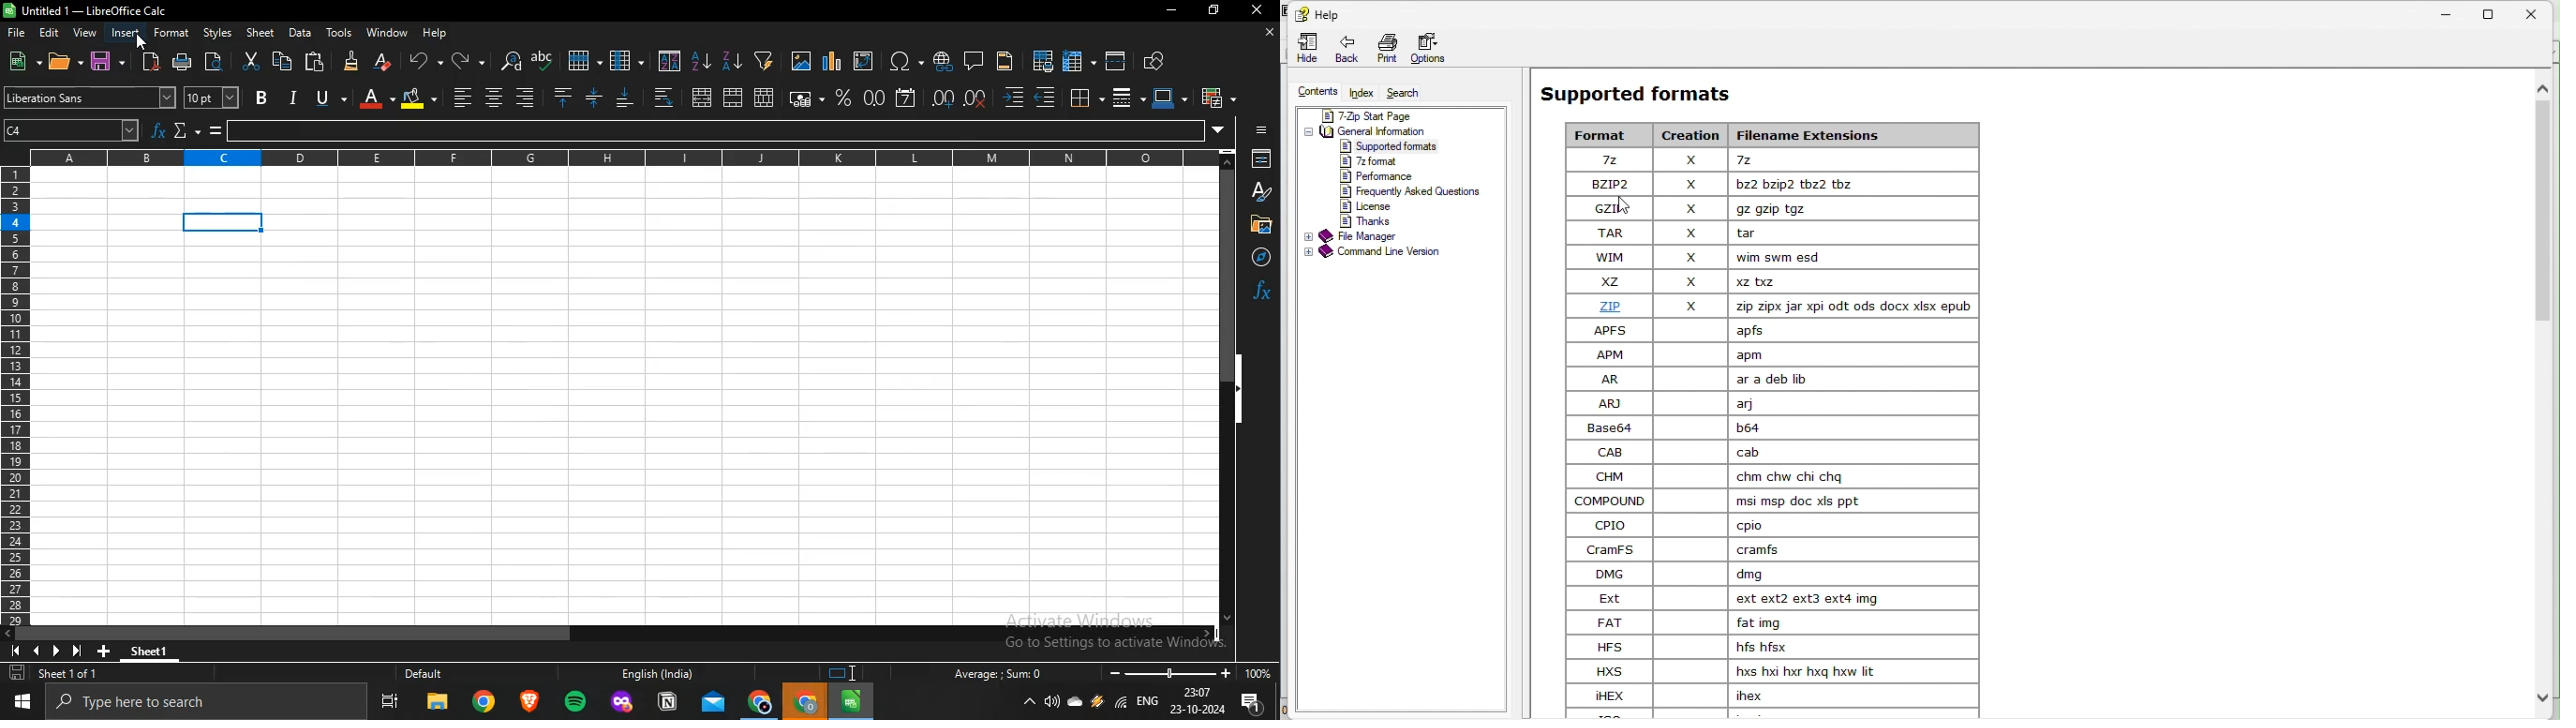 Image resolution: width=2576 pixels, height=728 pixels. I want to click on close, so click(1268, 34).